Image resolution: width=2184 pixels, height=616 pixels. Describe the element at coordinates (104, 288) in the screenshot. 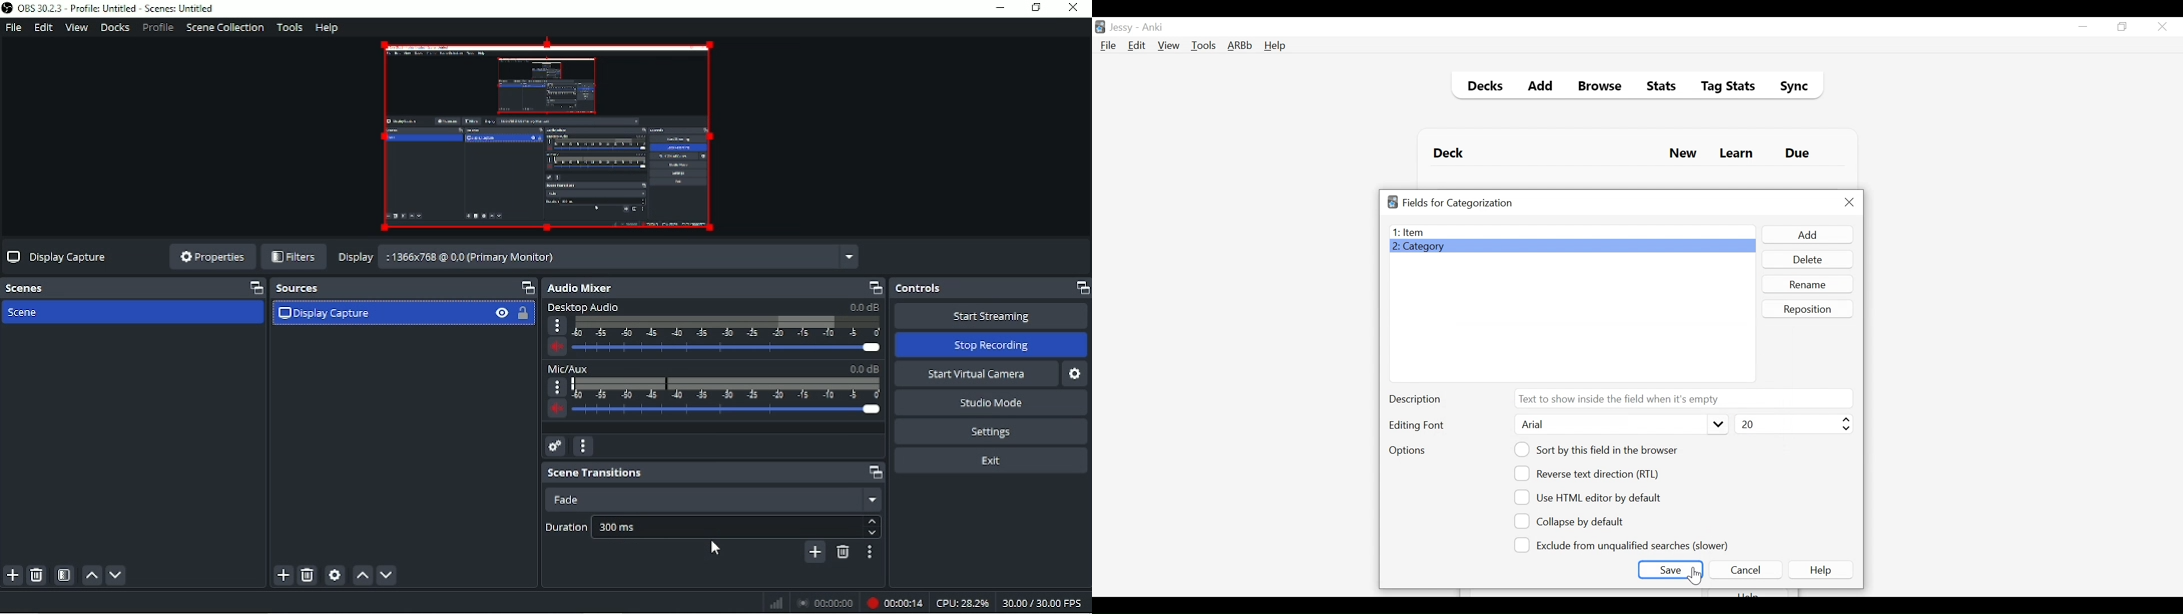

I see `Scene` at that location.